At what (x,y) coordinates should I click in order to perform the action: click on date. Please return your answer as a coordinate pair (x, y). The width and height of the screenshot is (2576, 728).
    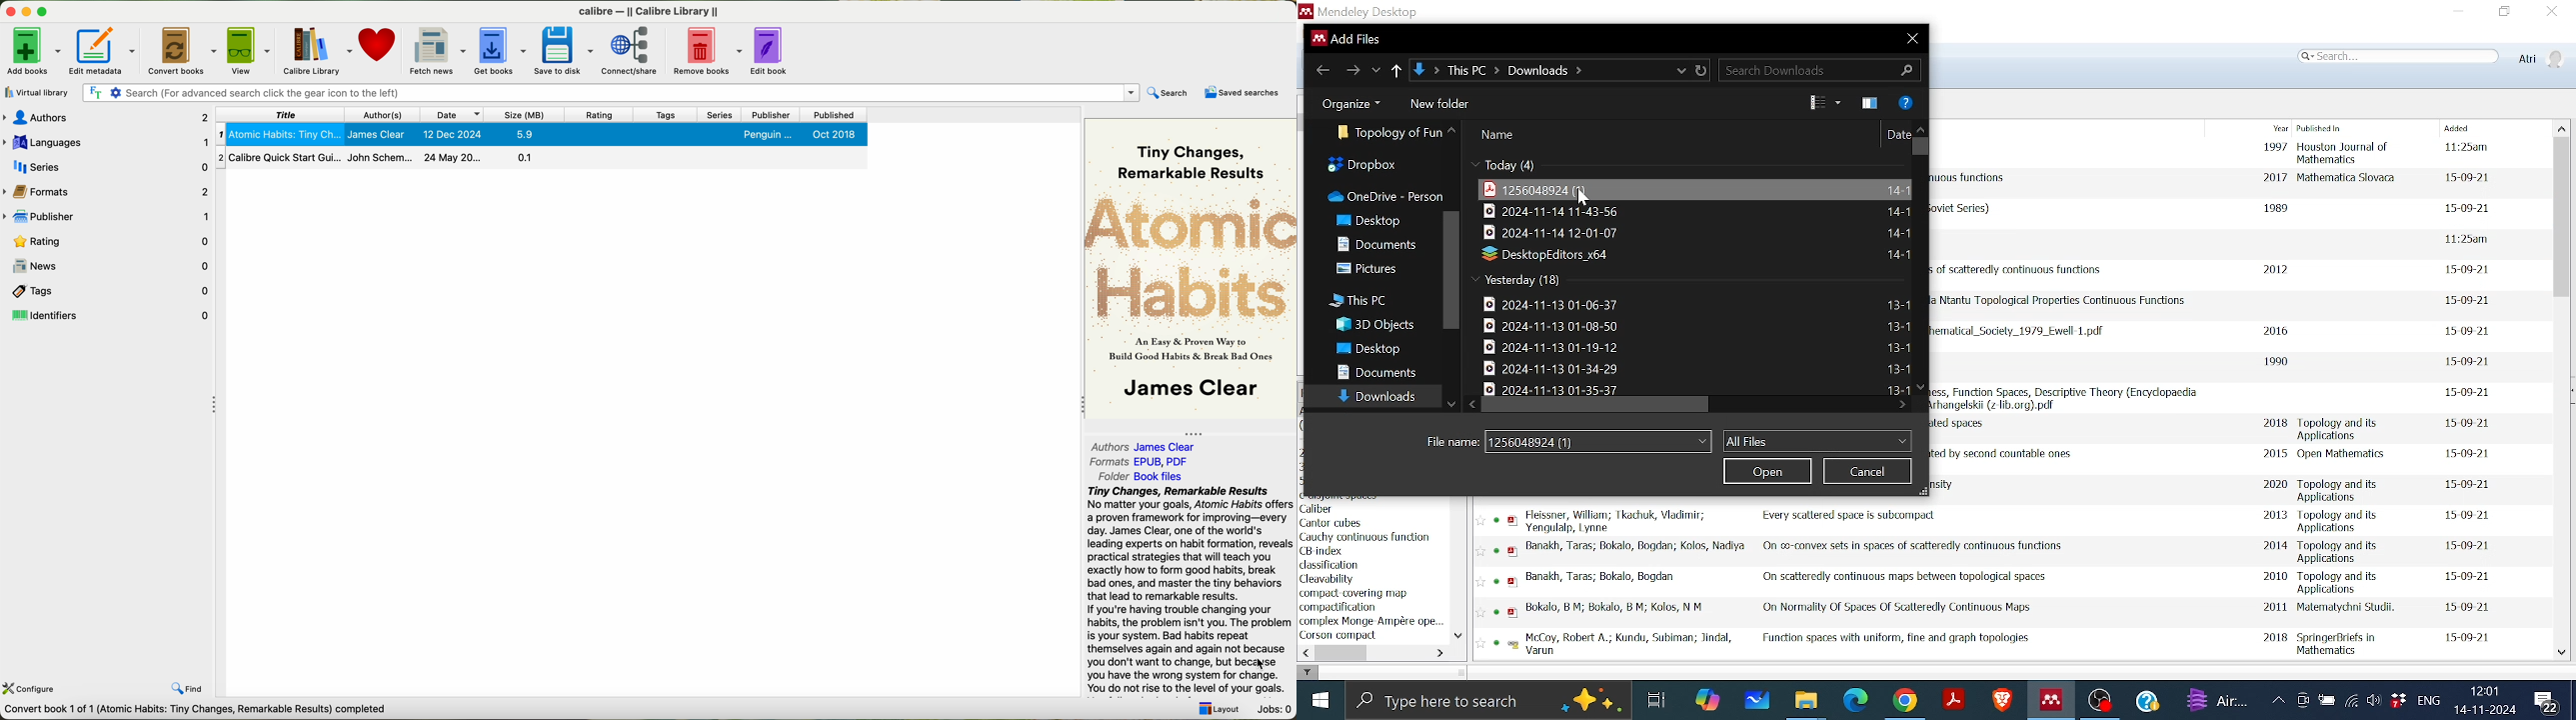
    Looking at the image, I should click on (2464, 269).